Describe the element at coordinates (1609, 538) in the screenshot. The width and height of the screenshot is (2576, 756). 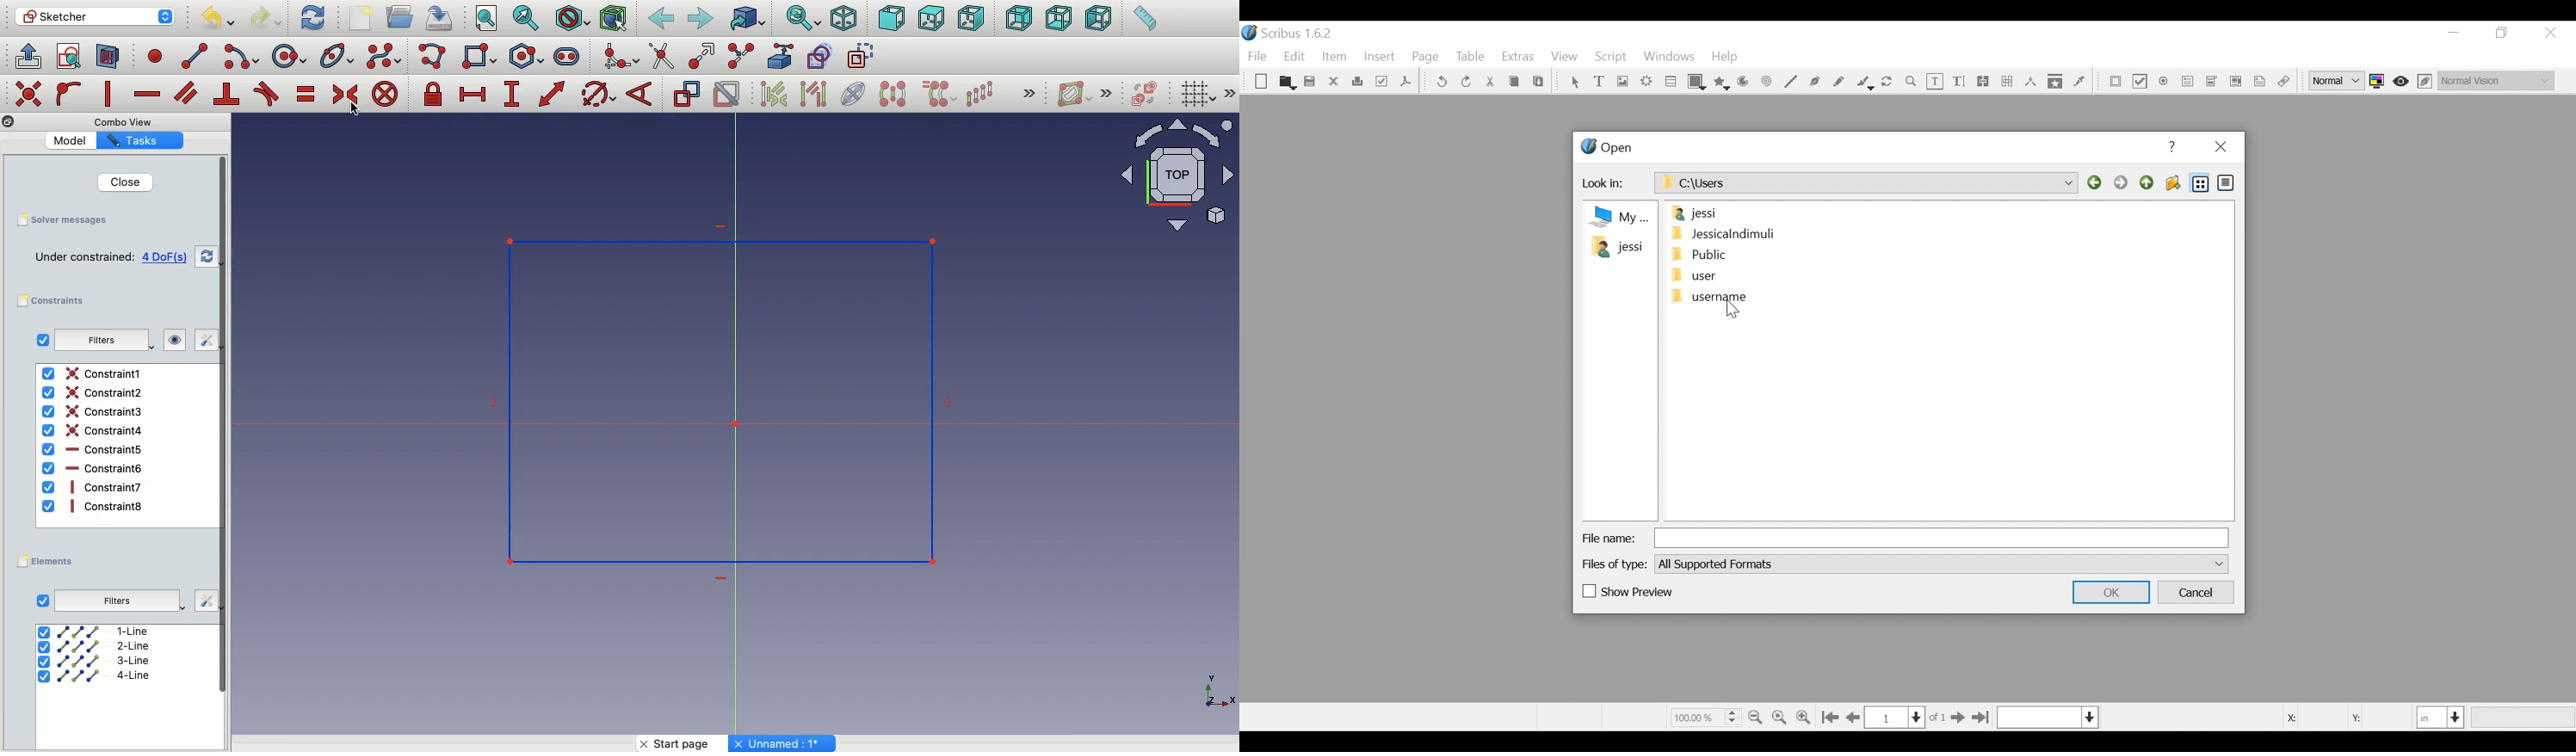
I see `File Name` at that location.